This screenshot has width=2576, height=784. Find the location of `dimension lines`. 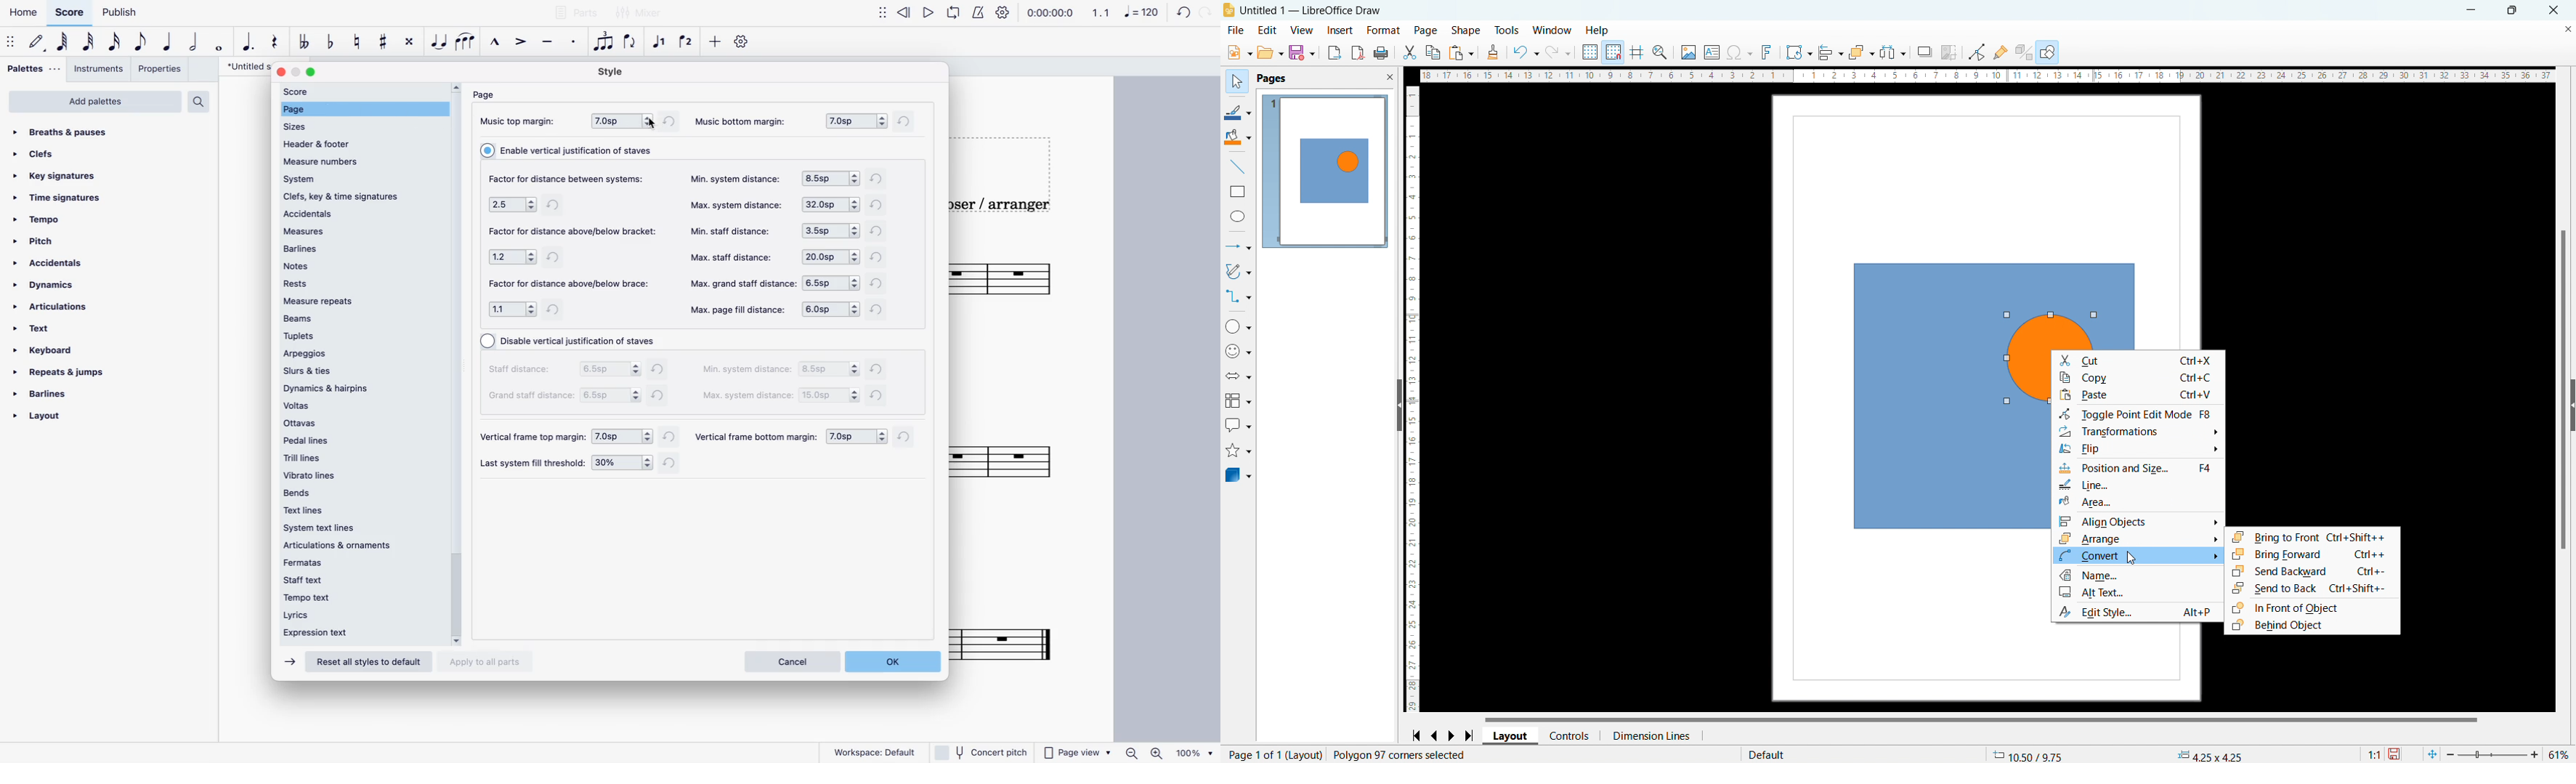

dimension lines is located at coordinates (1649, 735).